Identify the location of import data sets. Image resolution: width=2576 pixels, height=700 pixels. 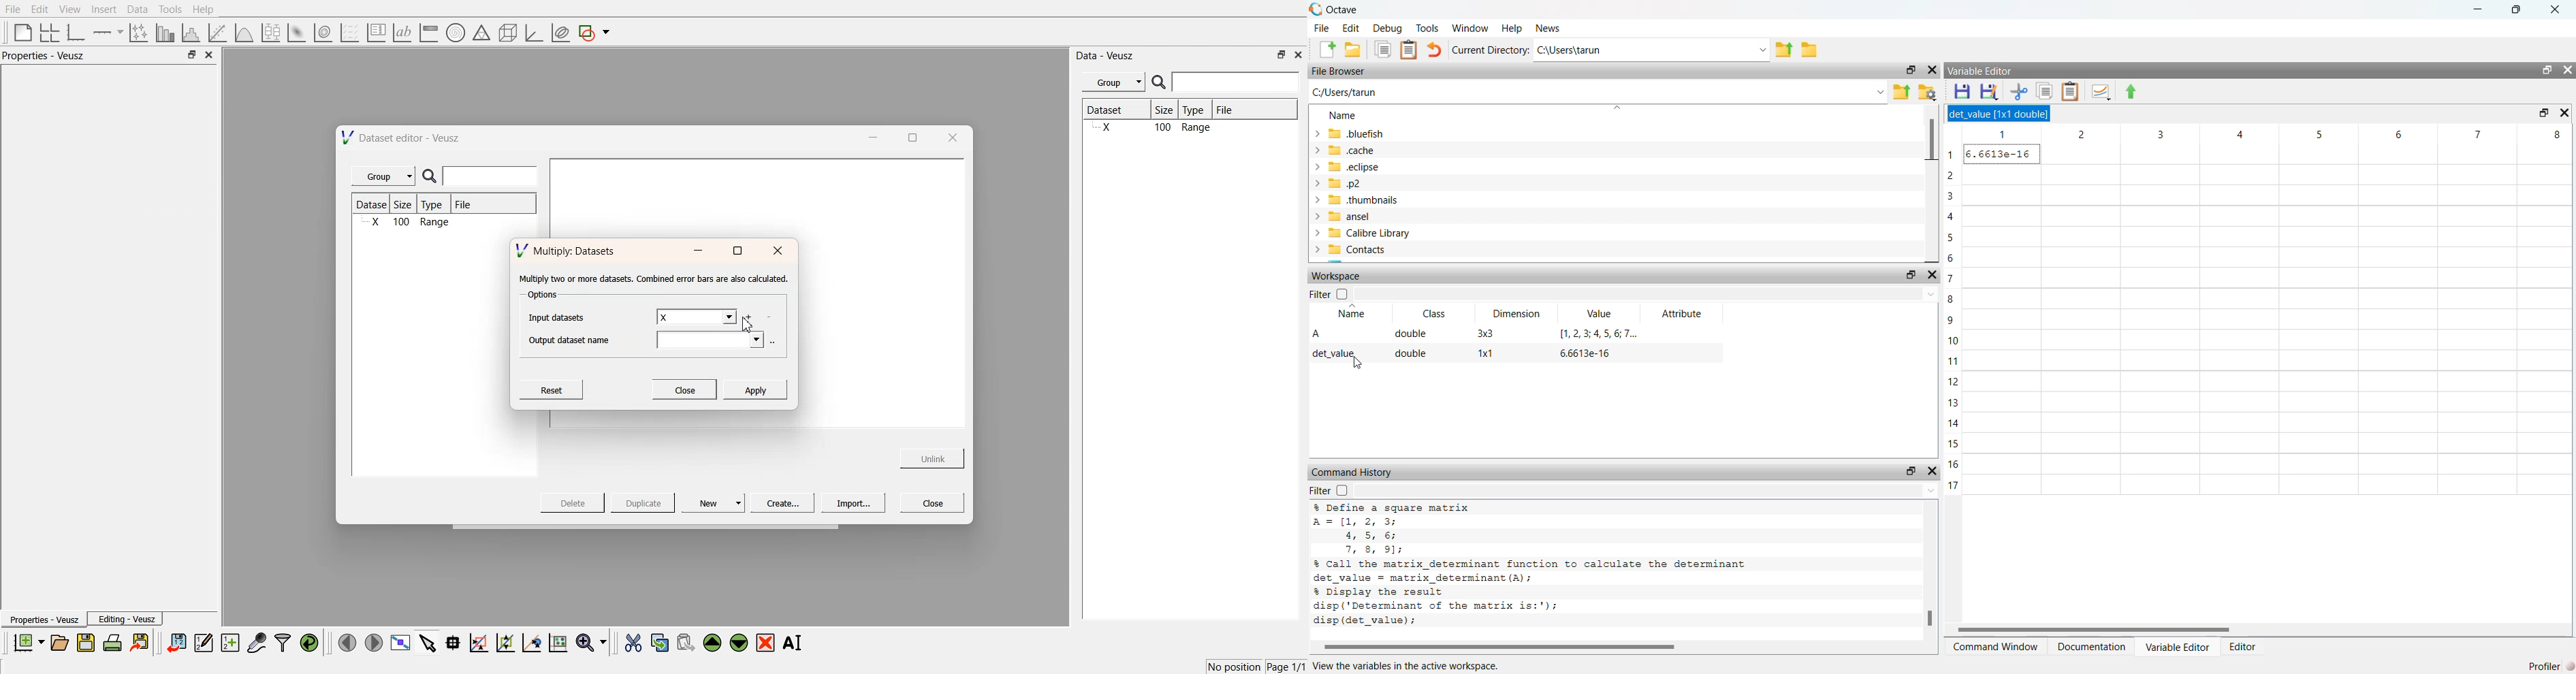
(176, 643).